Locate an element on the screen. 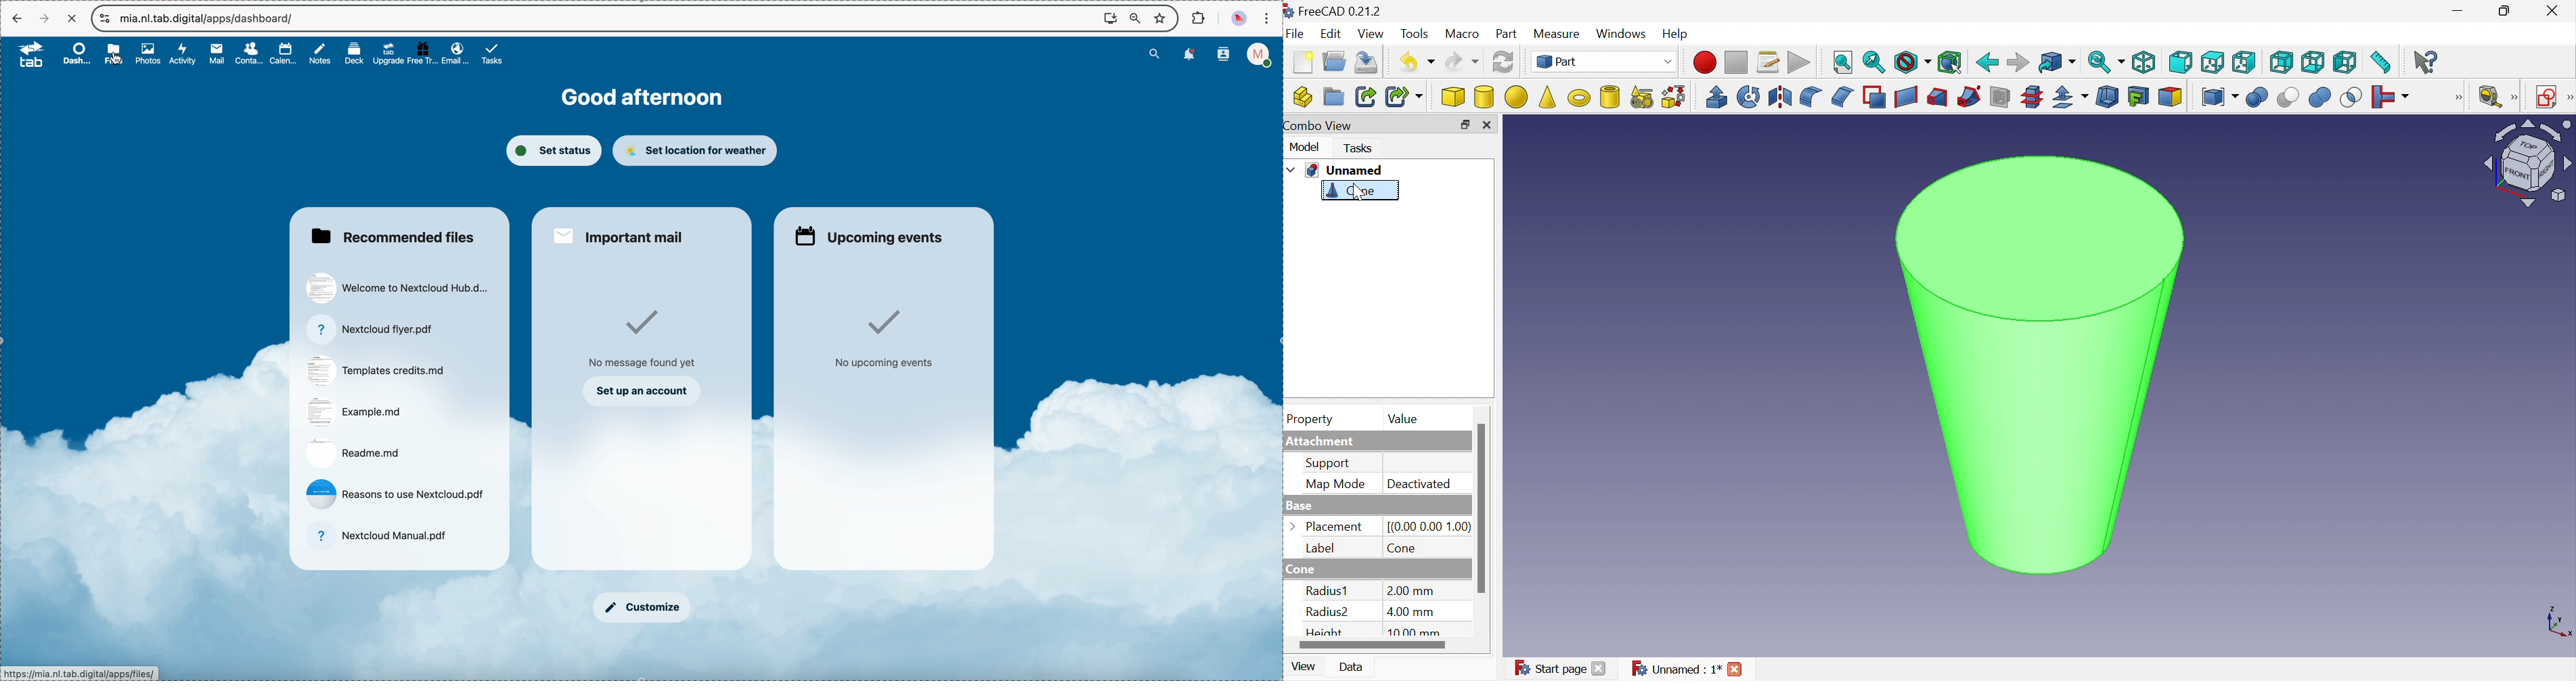 This screenshot has height=700, width=2576. Edit is located at coordinates (1331, 35).